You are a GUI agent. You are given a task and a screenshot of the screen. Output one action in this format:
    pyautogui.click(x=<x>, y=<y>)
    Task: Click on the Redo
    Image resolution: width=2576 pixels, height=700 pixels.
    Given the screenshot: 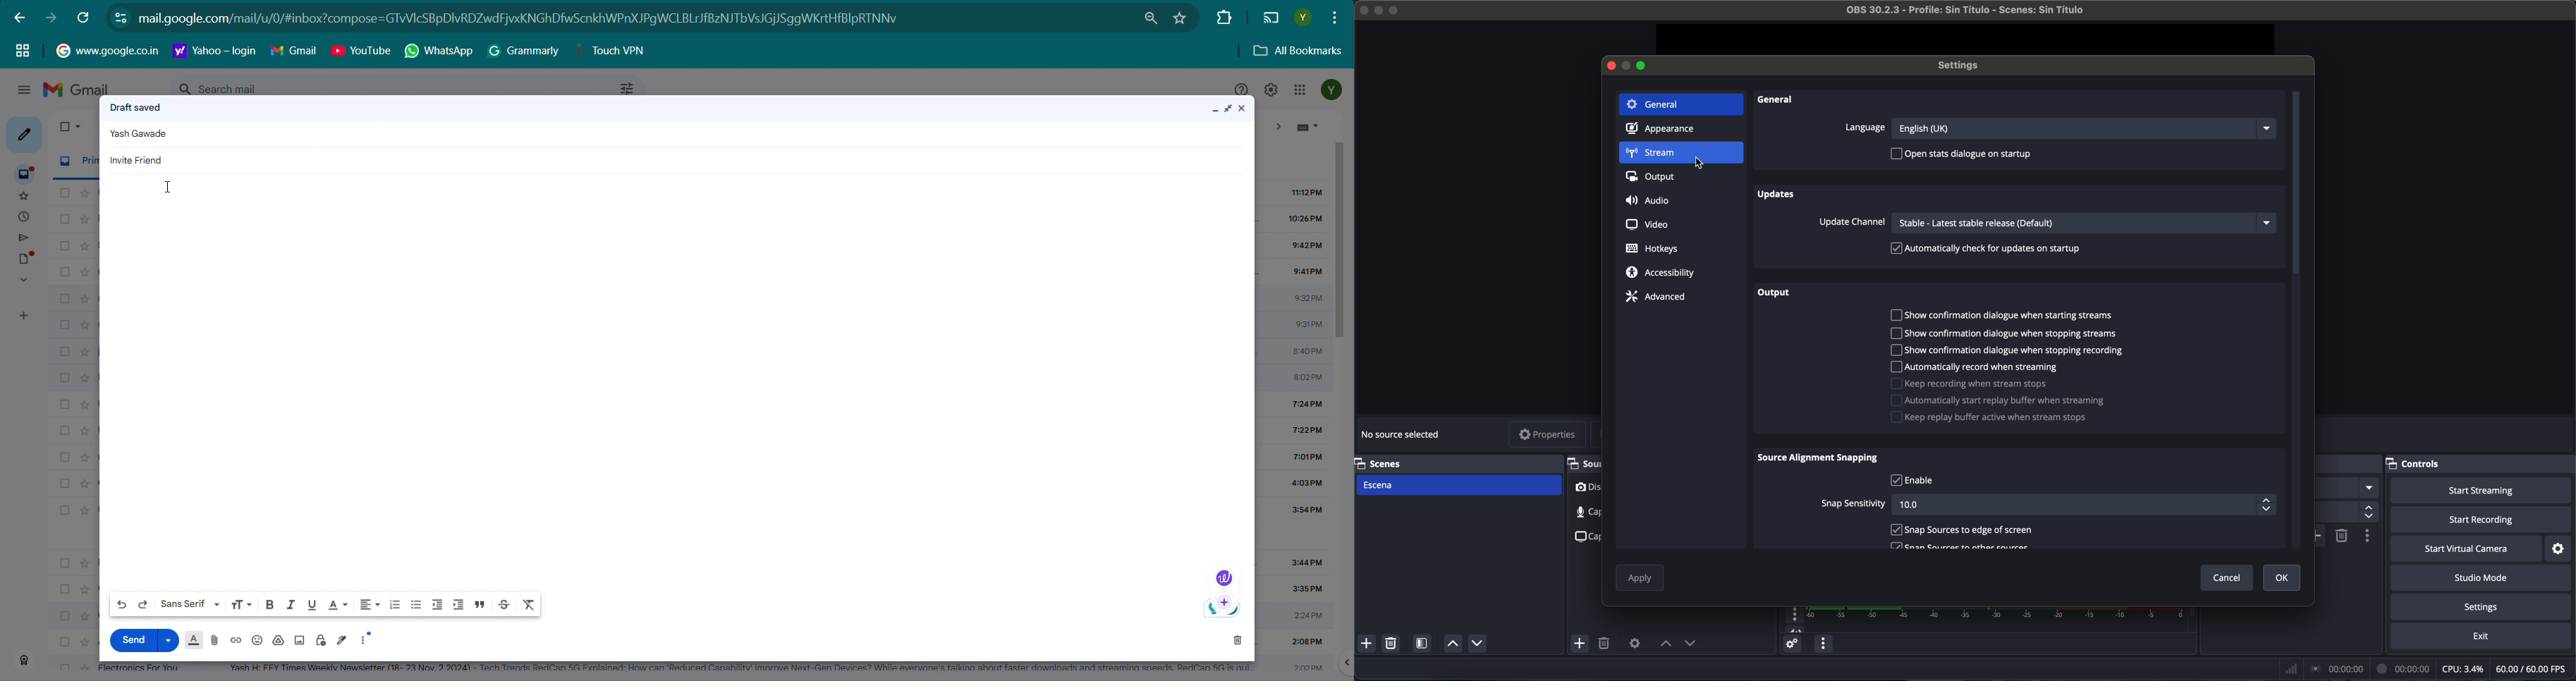 What is the action you would take?
    pyautogui.click(x=143, y=604)
    